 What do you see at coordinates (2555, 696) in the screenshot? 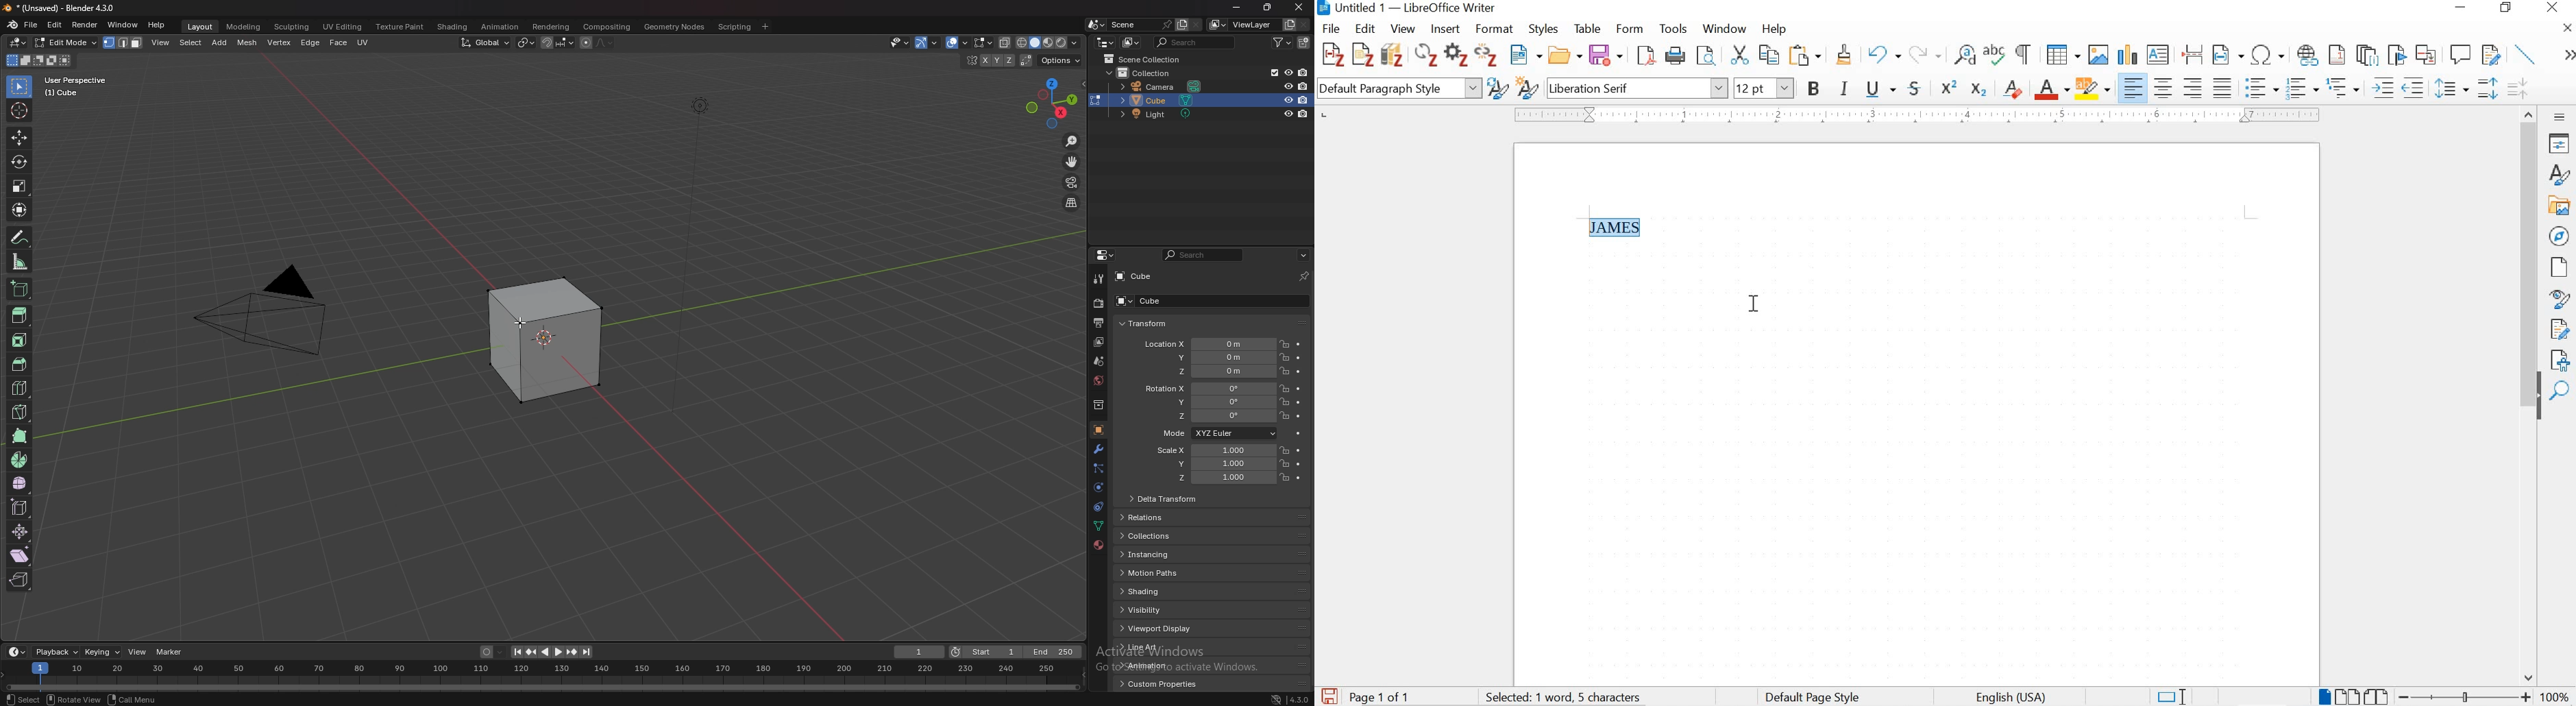
I see `zoom factor-100%` at bounding box center [2555, 696].